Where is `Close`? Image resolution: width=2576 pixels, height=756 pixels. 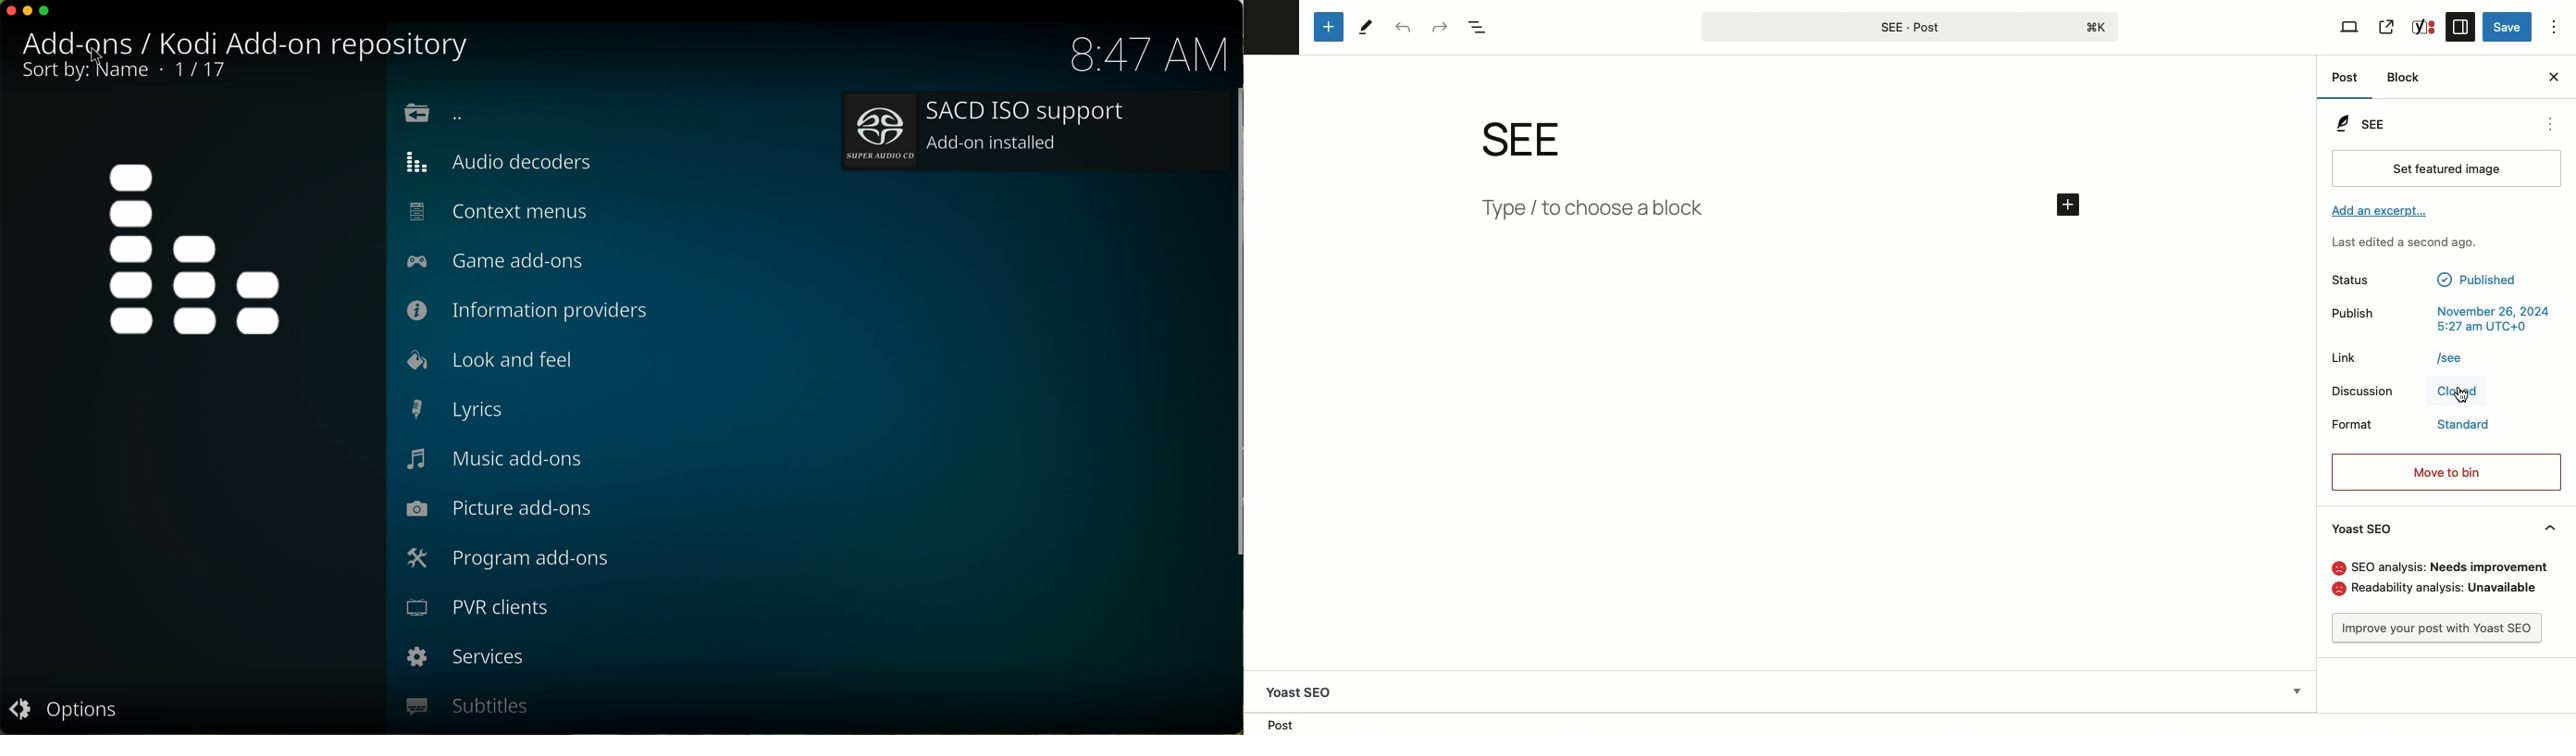
Close is located at coordinates (2554, 78).